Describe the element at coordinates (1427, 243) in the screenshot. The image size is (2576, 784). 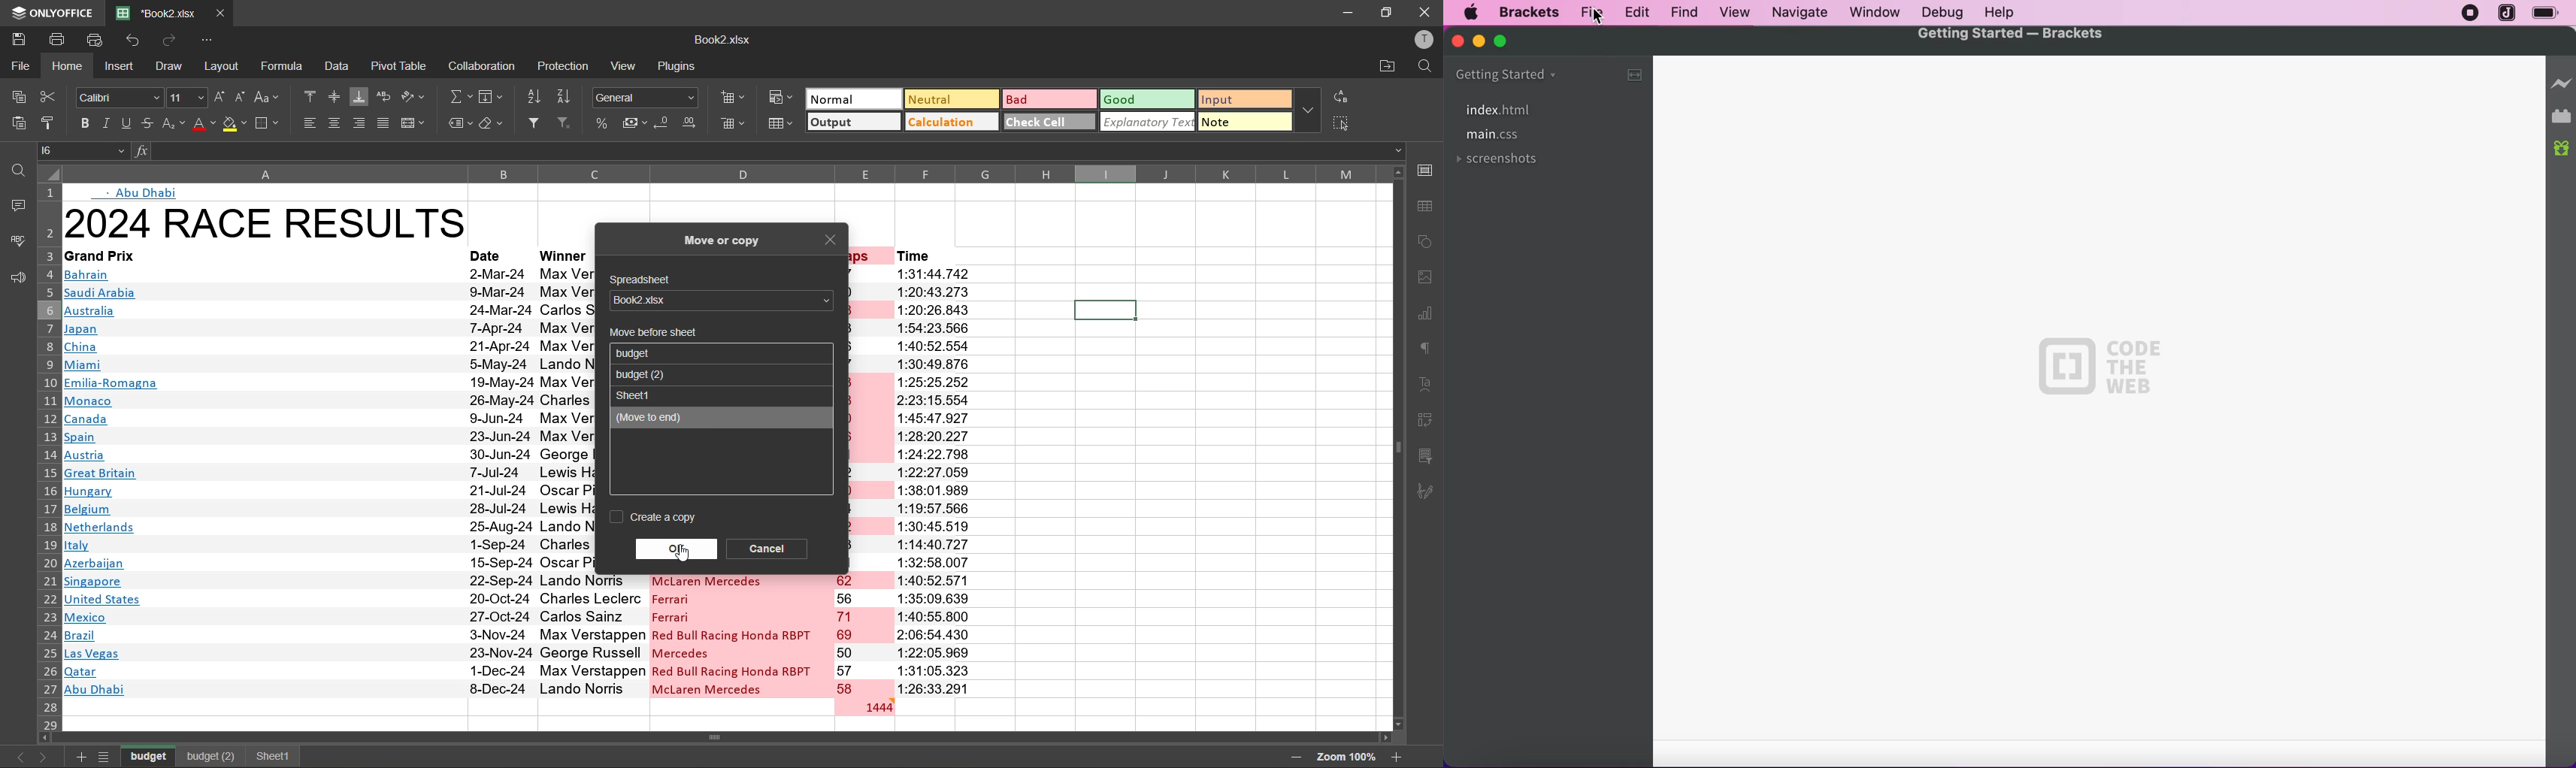
I see `shapes` at that location.